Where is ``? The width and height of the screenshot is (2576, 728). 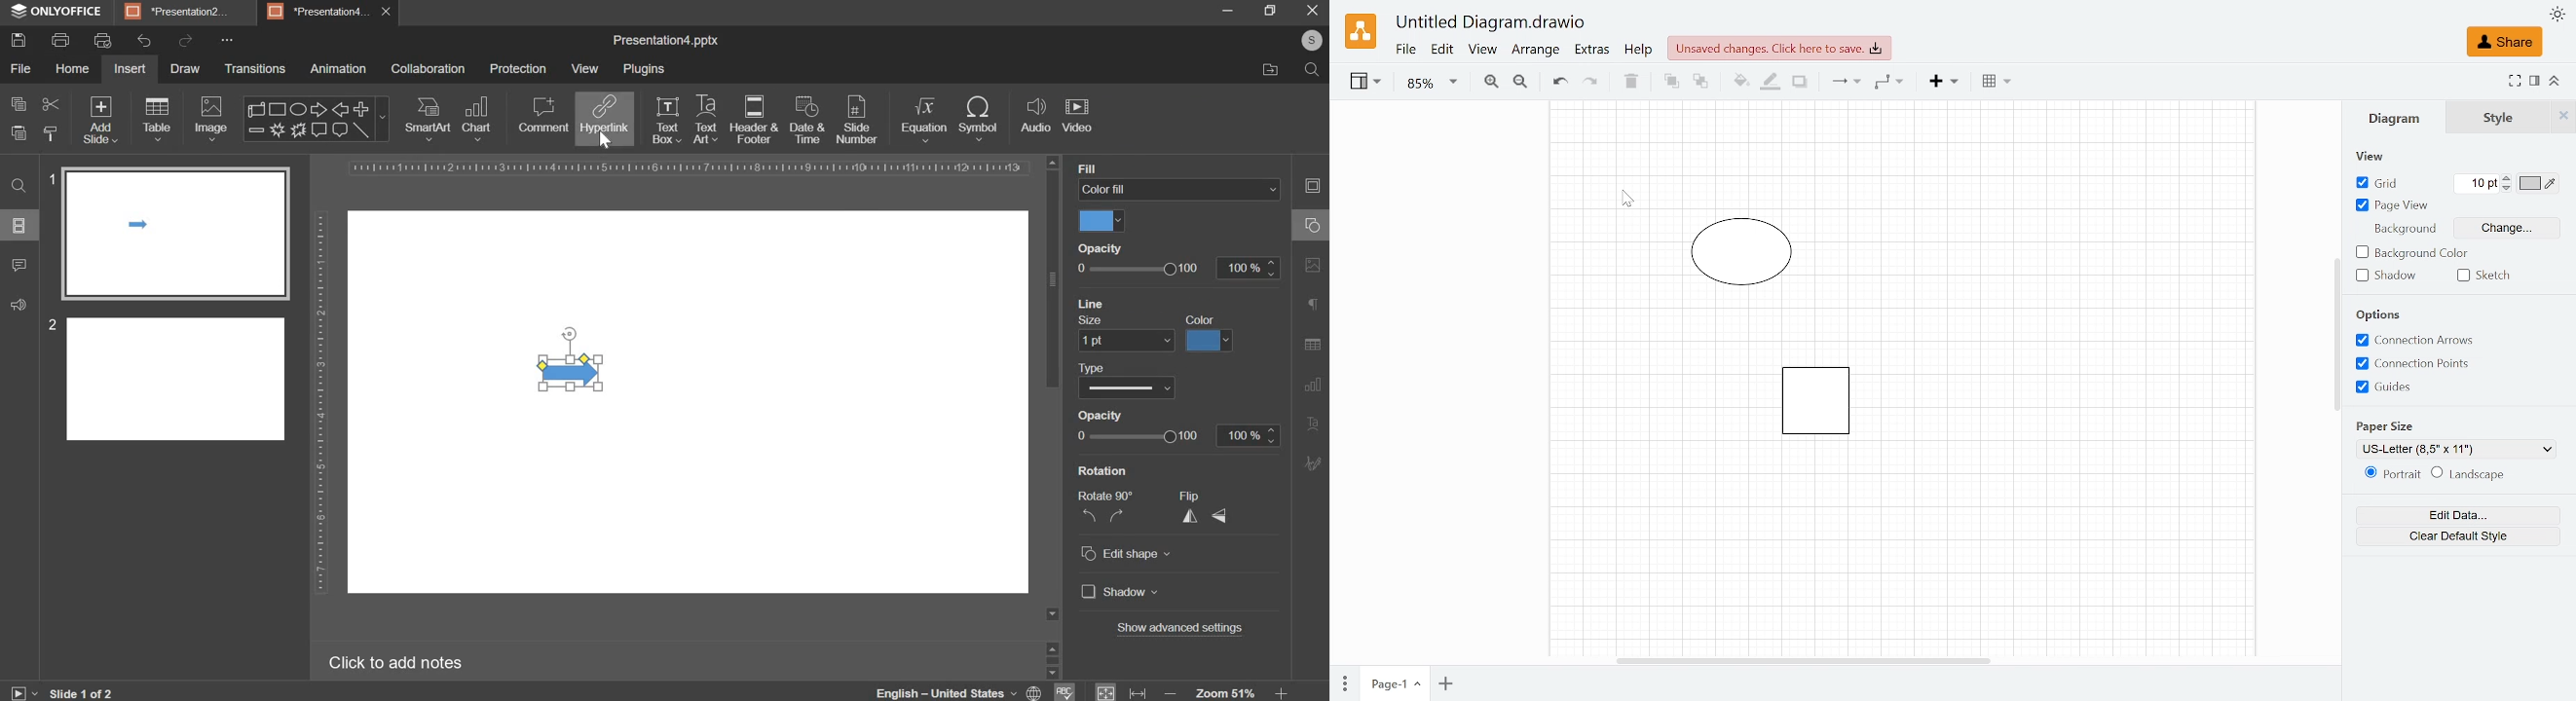  is located at coordinates (1217, 340).